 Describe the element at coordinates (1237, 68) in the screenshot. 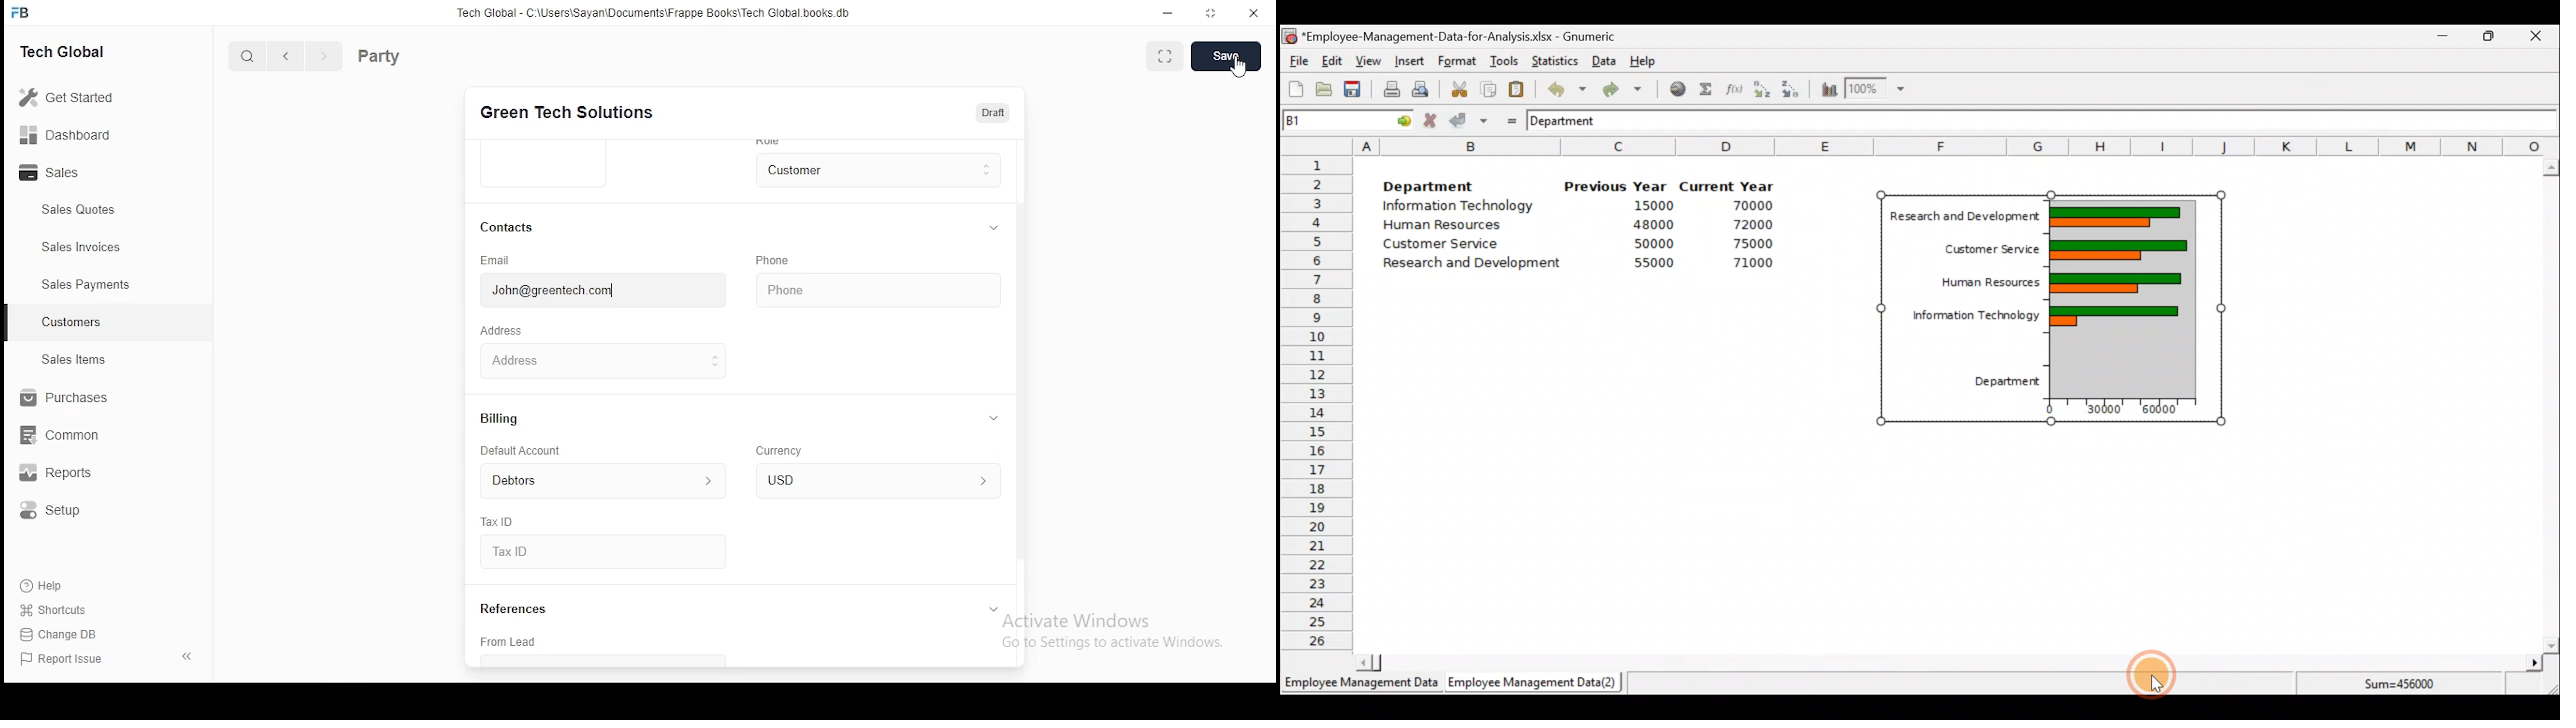

I see `mouse pointer` at that location.